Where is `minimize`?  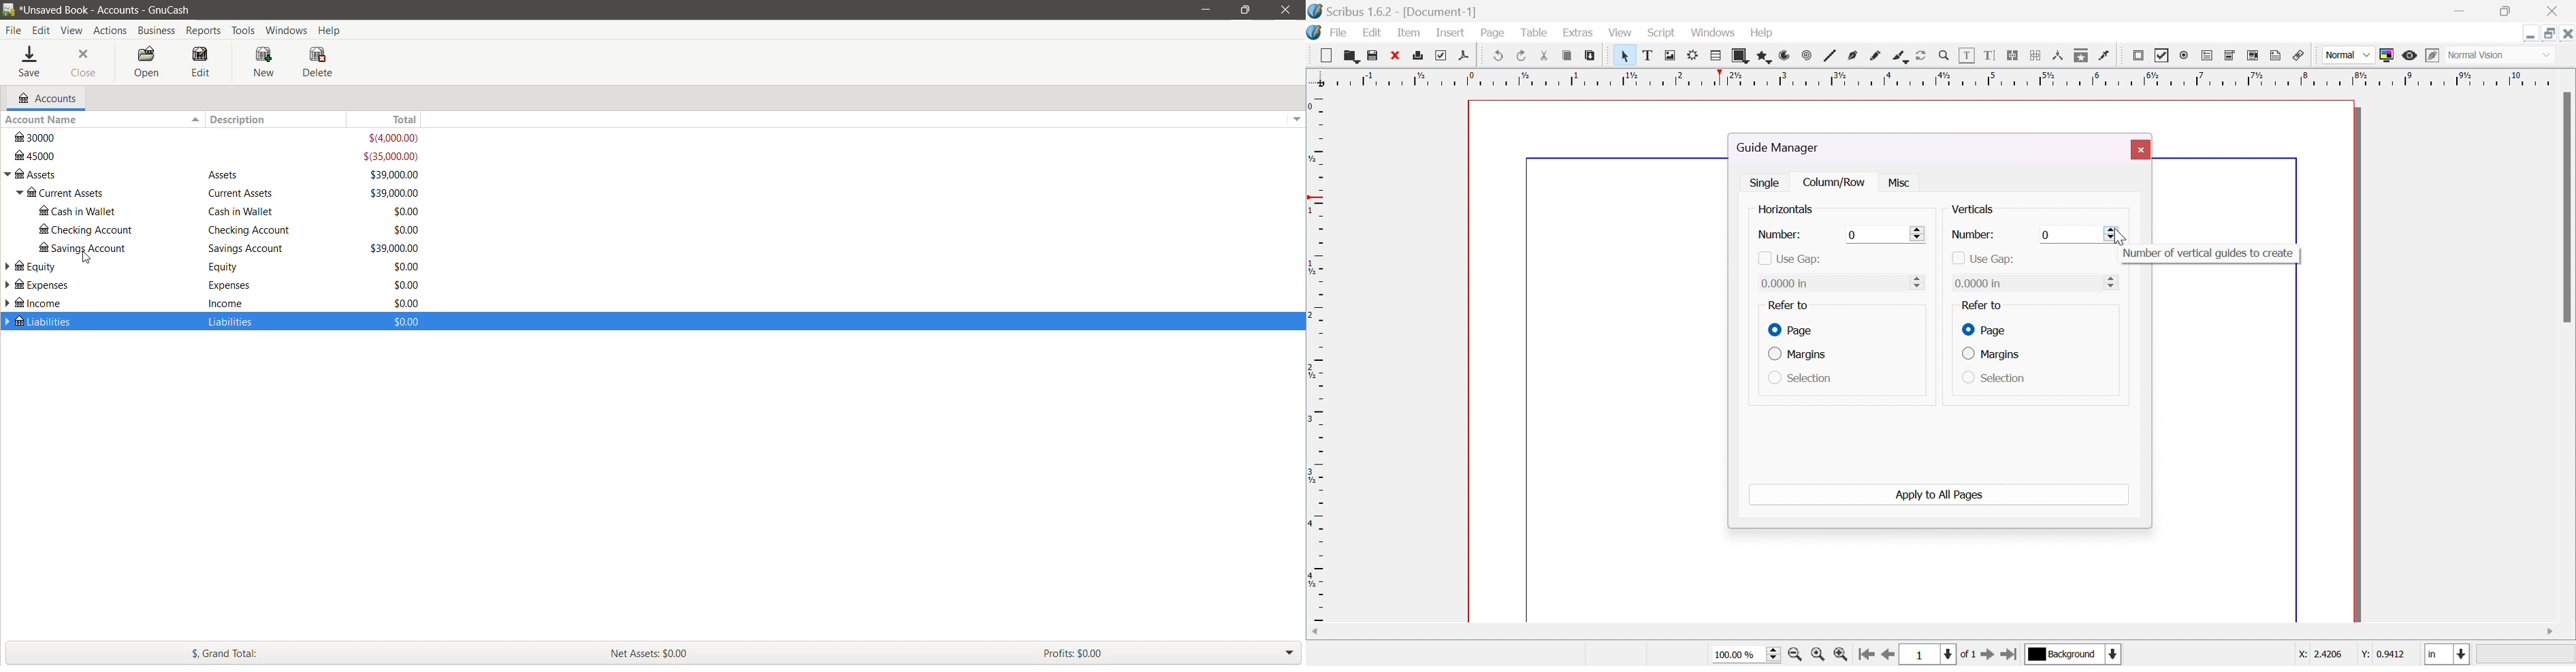
minimize is located at coordinates (2458, 11).